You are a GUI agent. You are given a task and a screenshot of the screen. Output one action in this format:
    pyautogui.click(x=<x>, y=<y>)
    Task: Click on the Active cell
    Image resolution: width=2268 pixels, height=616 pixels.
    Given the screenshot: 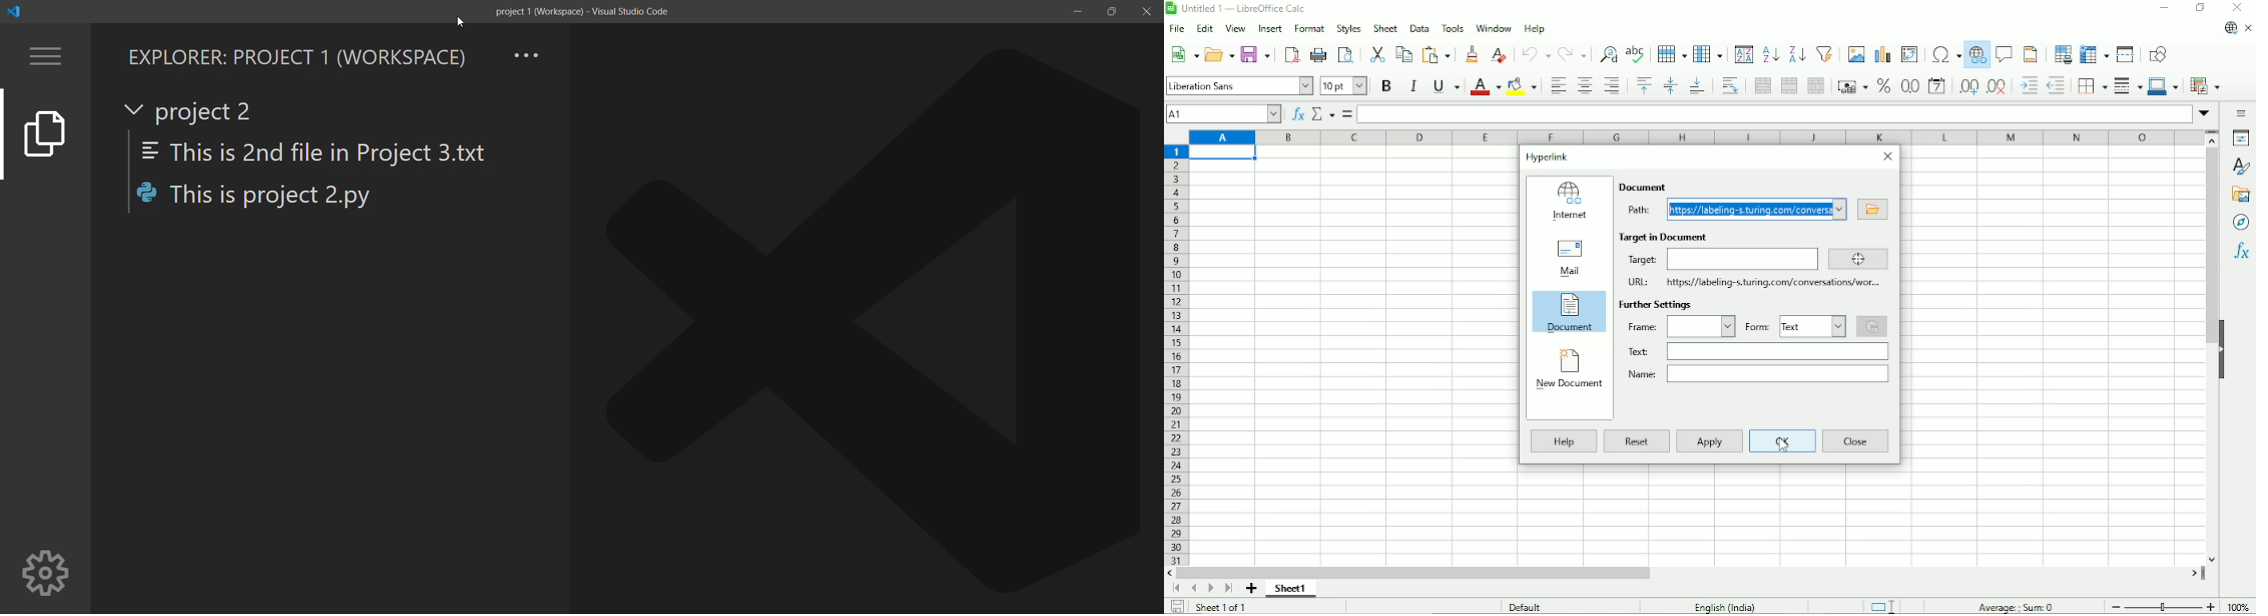 What is the action you would take?
    pyautogui.click(x=1224, y=153)
    